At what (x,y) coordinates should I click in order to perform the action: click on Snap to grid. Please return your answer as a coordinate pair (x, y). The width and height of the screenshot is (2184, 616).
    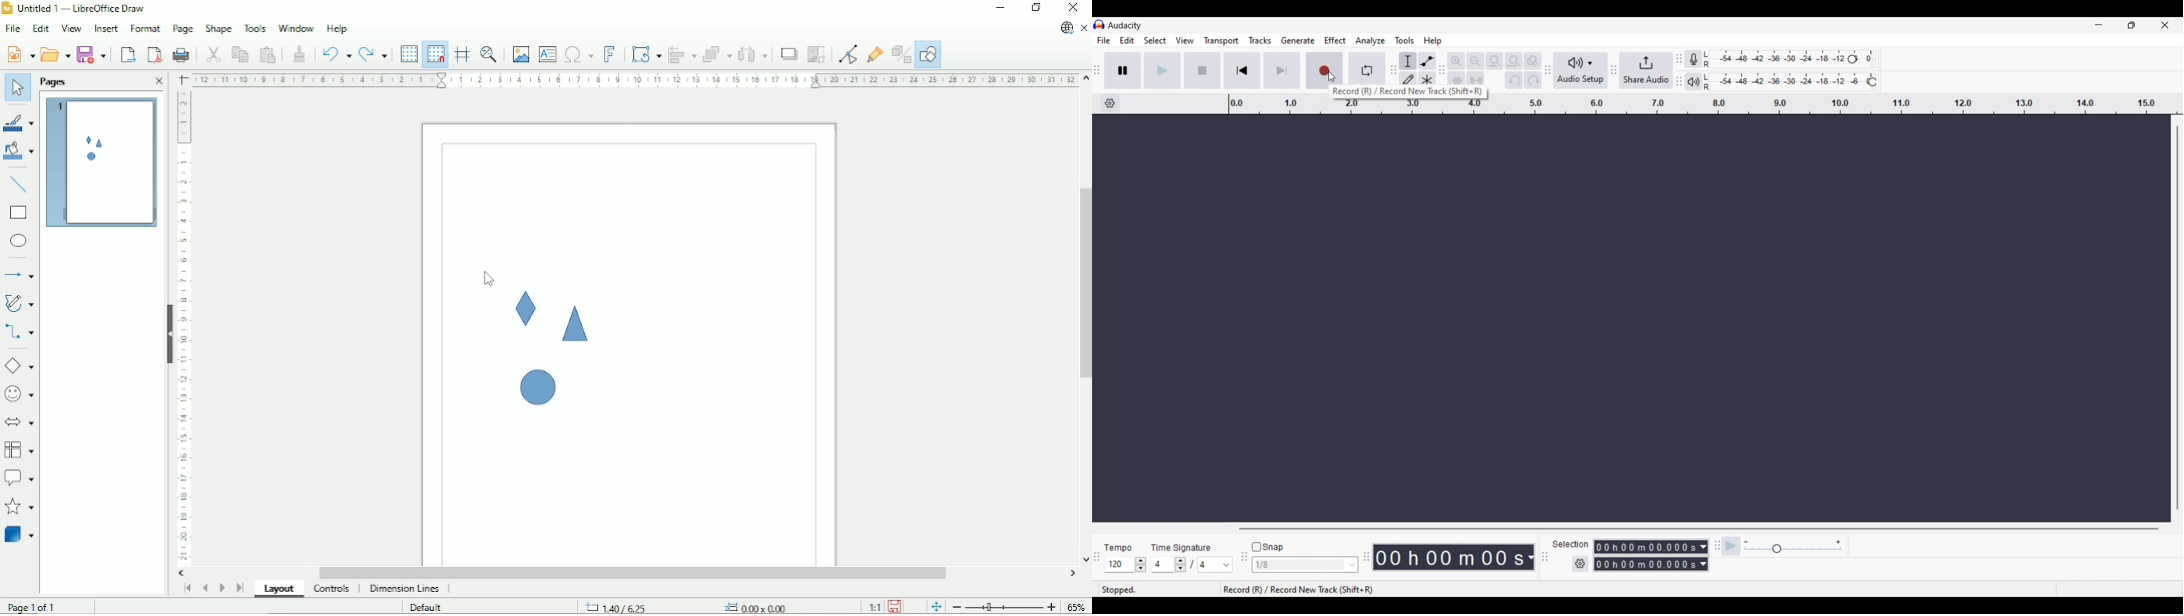
    Looking at the image, I should click on (435, 54).